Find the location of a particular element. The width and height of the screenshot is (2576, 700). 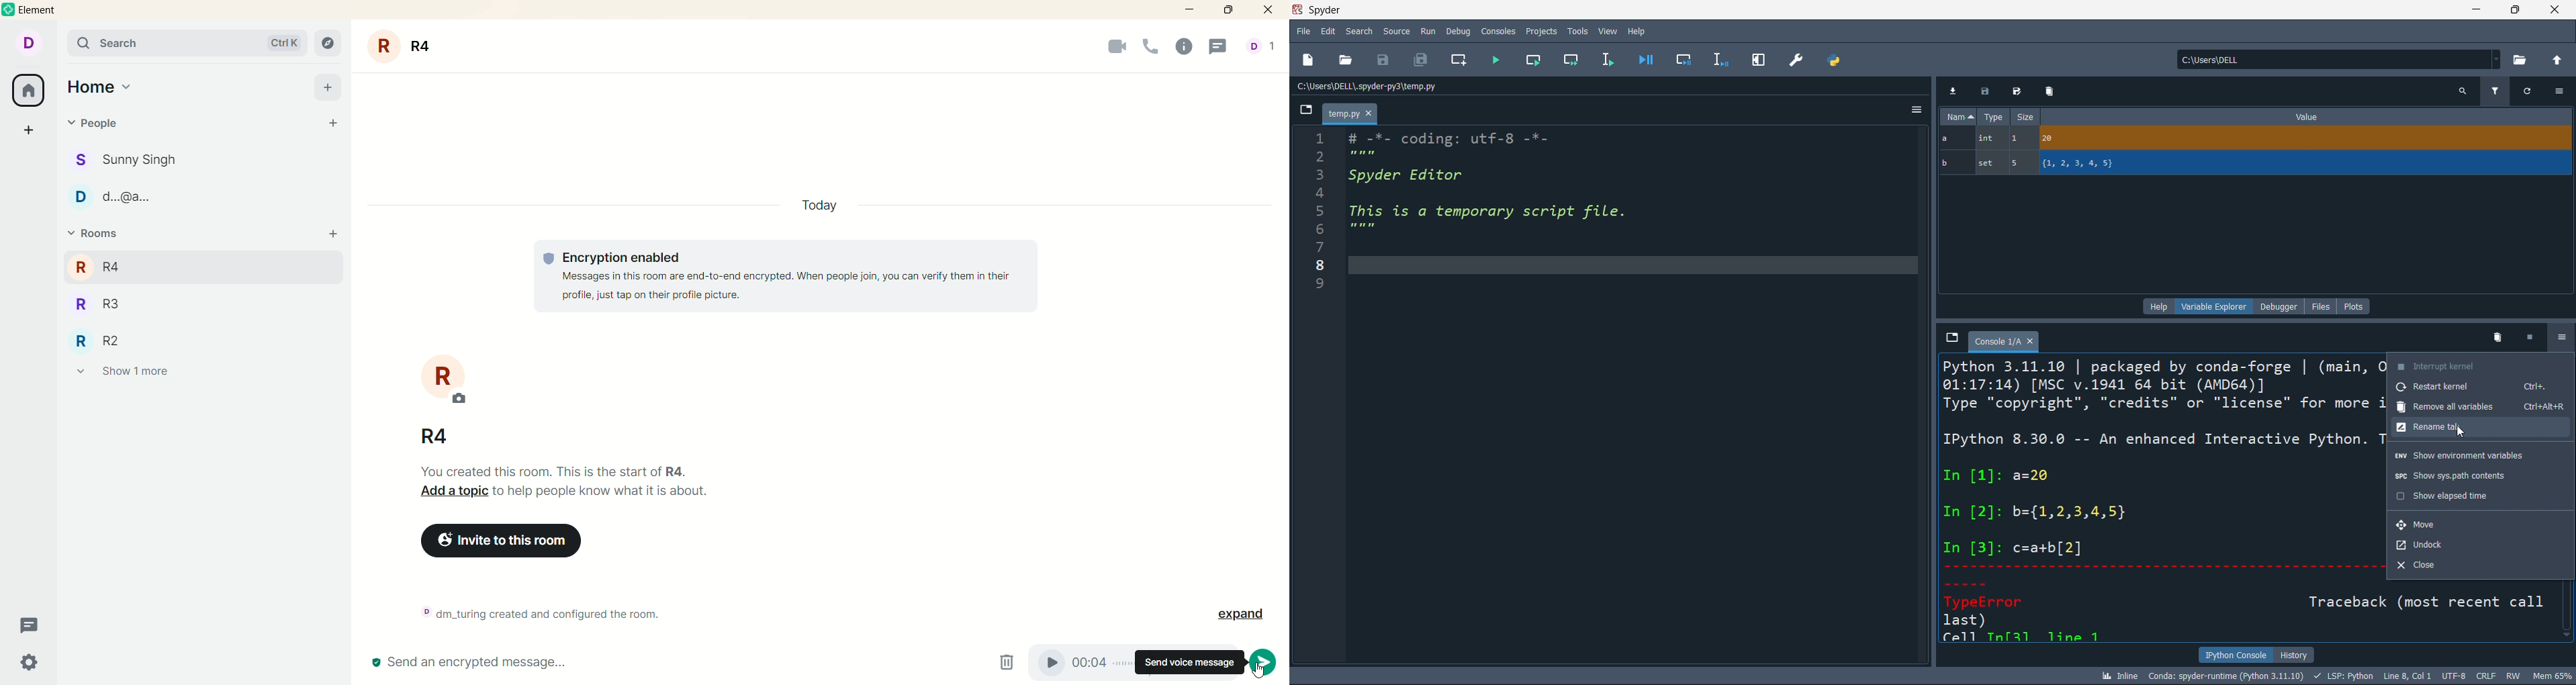

options is located at coordinates (1915, 112).